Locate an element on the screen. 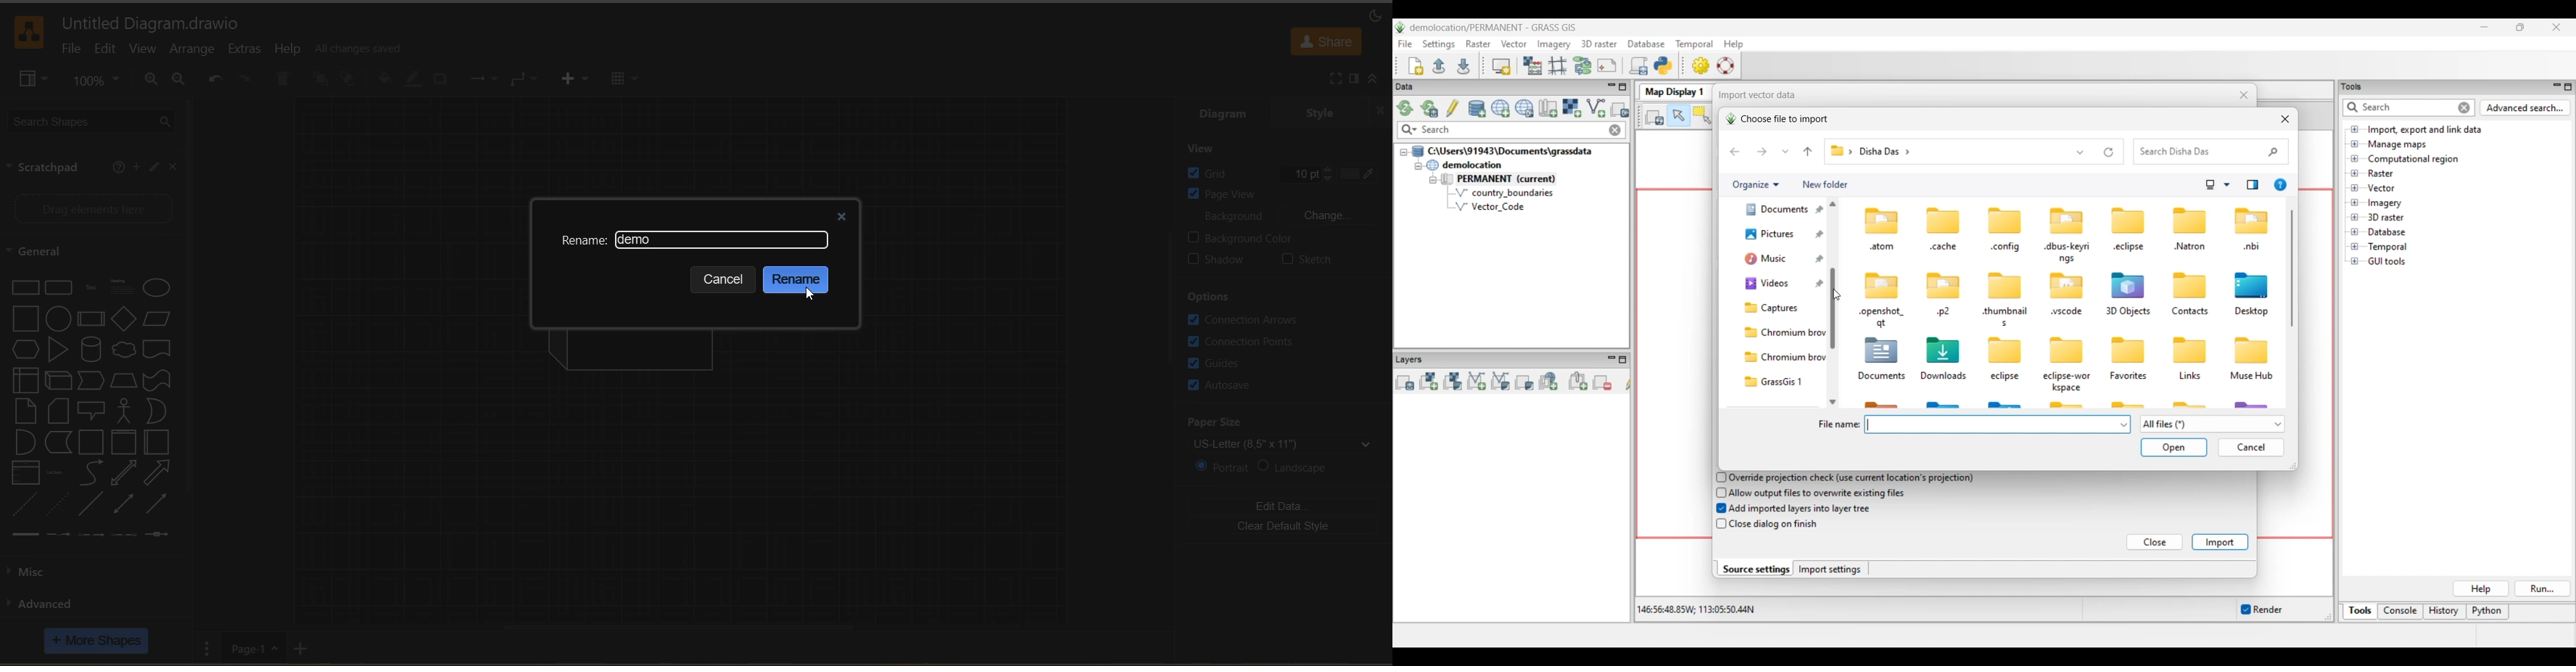 The height and width of the screenshot is (672, 2576). line color is located at coordinates (416, 80).